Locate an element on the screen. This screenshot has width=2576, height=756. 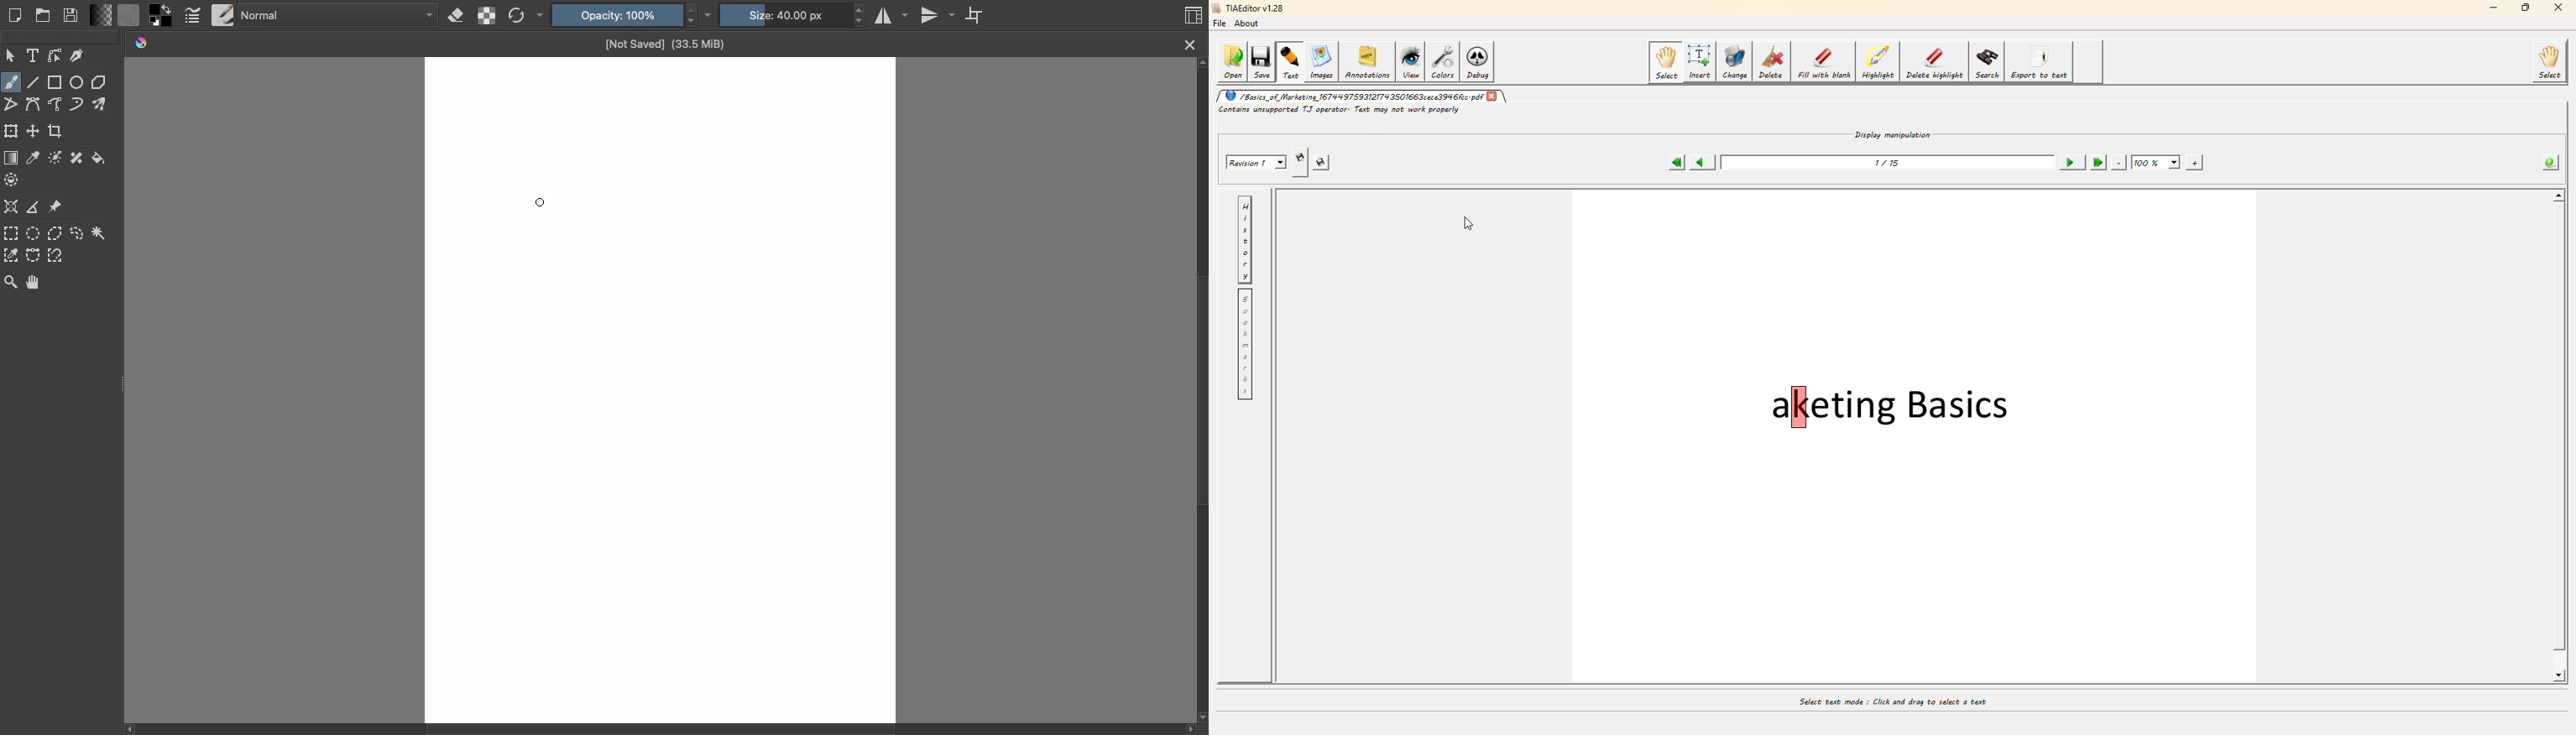
Crop image is located at coordinates (55, 133).